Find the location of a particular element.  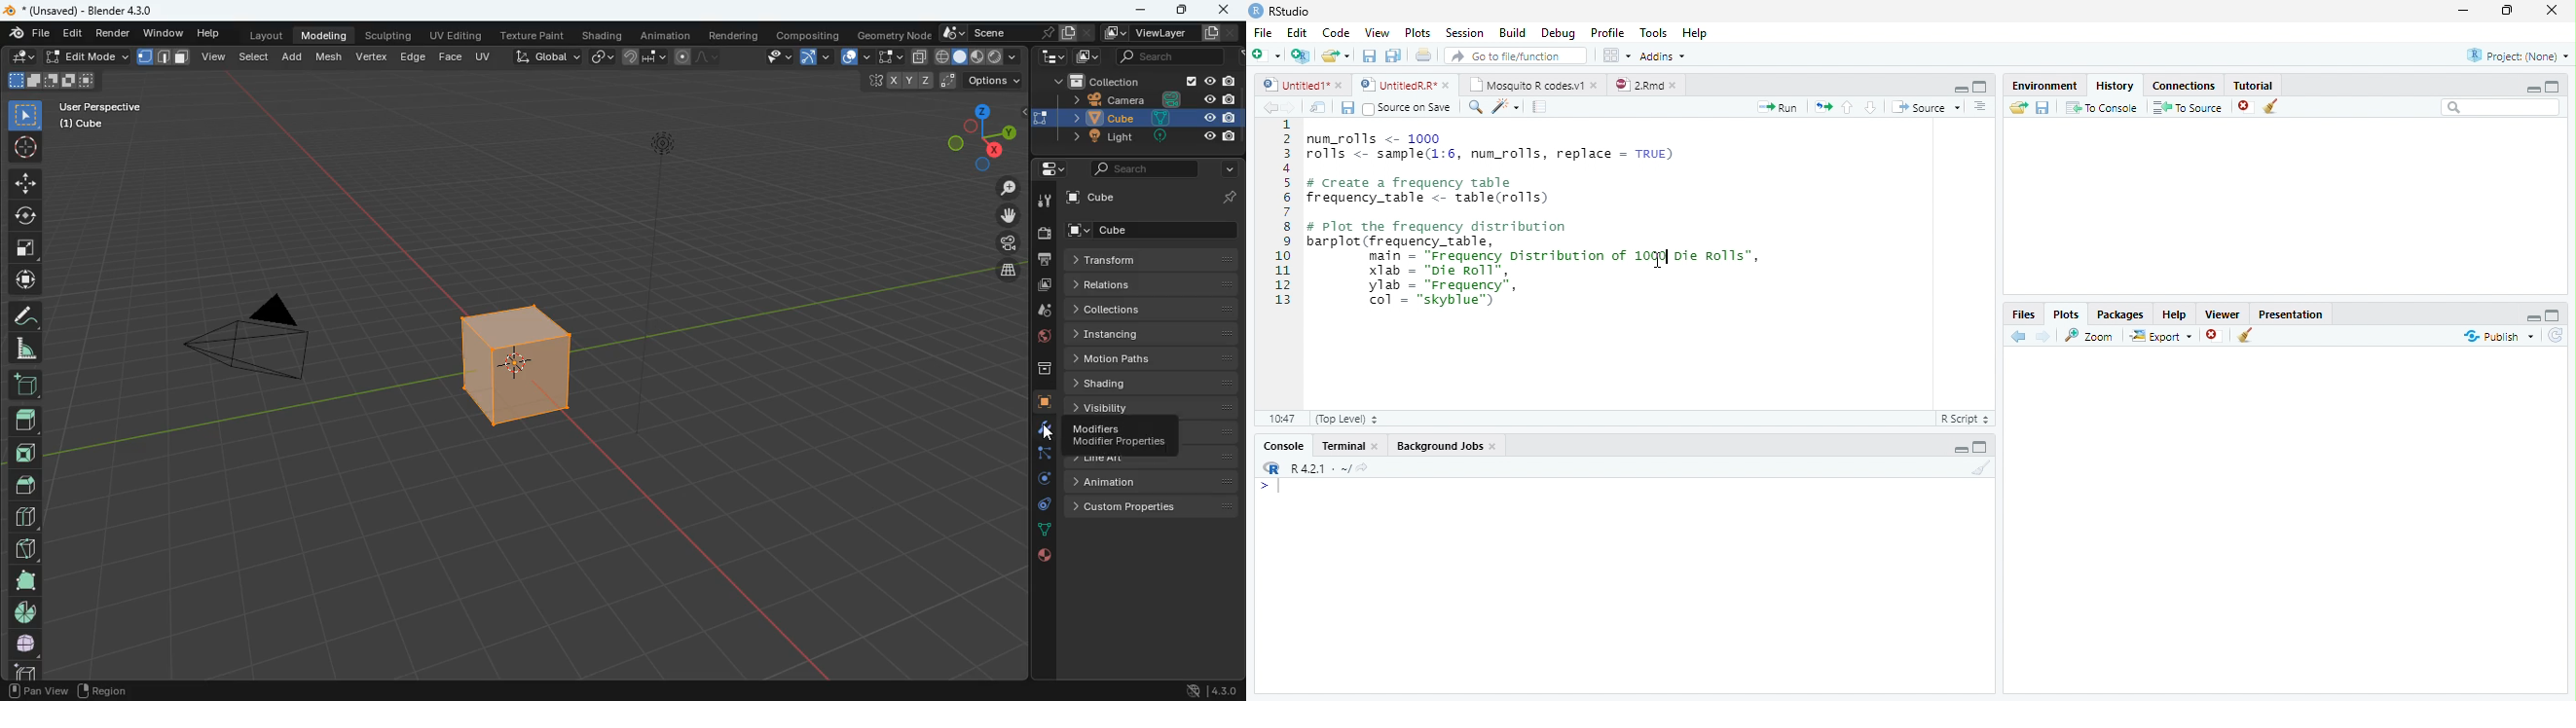

RStudio is located at coordinates (1280, 11).